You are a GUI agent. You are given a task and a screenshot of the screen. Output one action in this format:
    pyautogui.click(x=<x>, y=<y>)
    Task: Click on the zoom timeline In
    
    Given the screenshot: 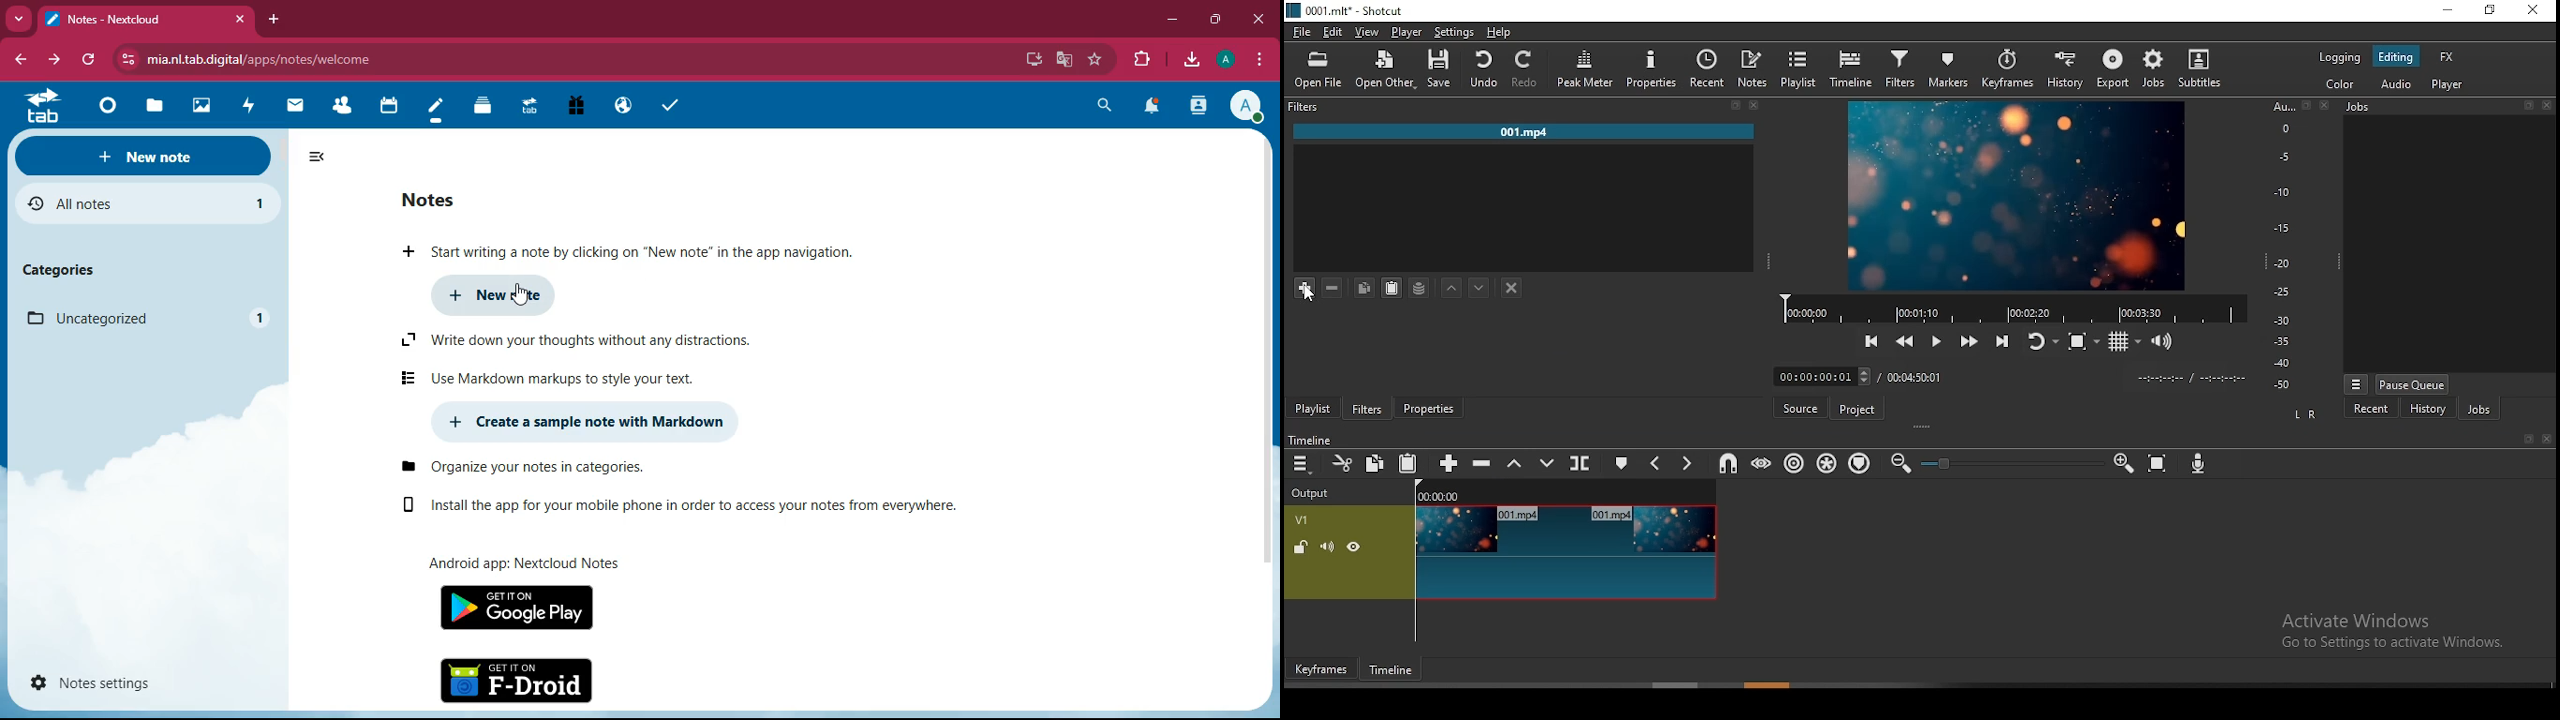 What is the action you would take?
    pyautogui.click(x=2121, y=464)
    